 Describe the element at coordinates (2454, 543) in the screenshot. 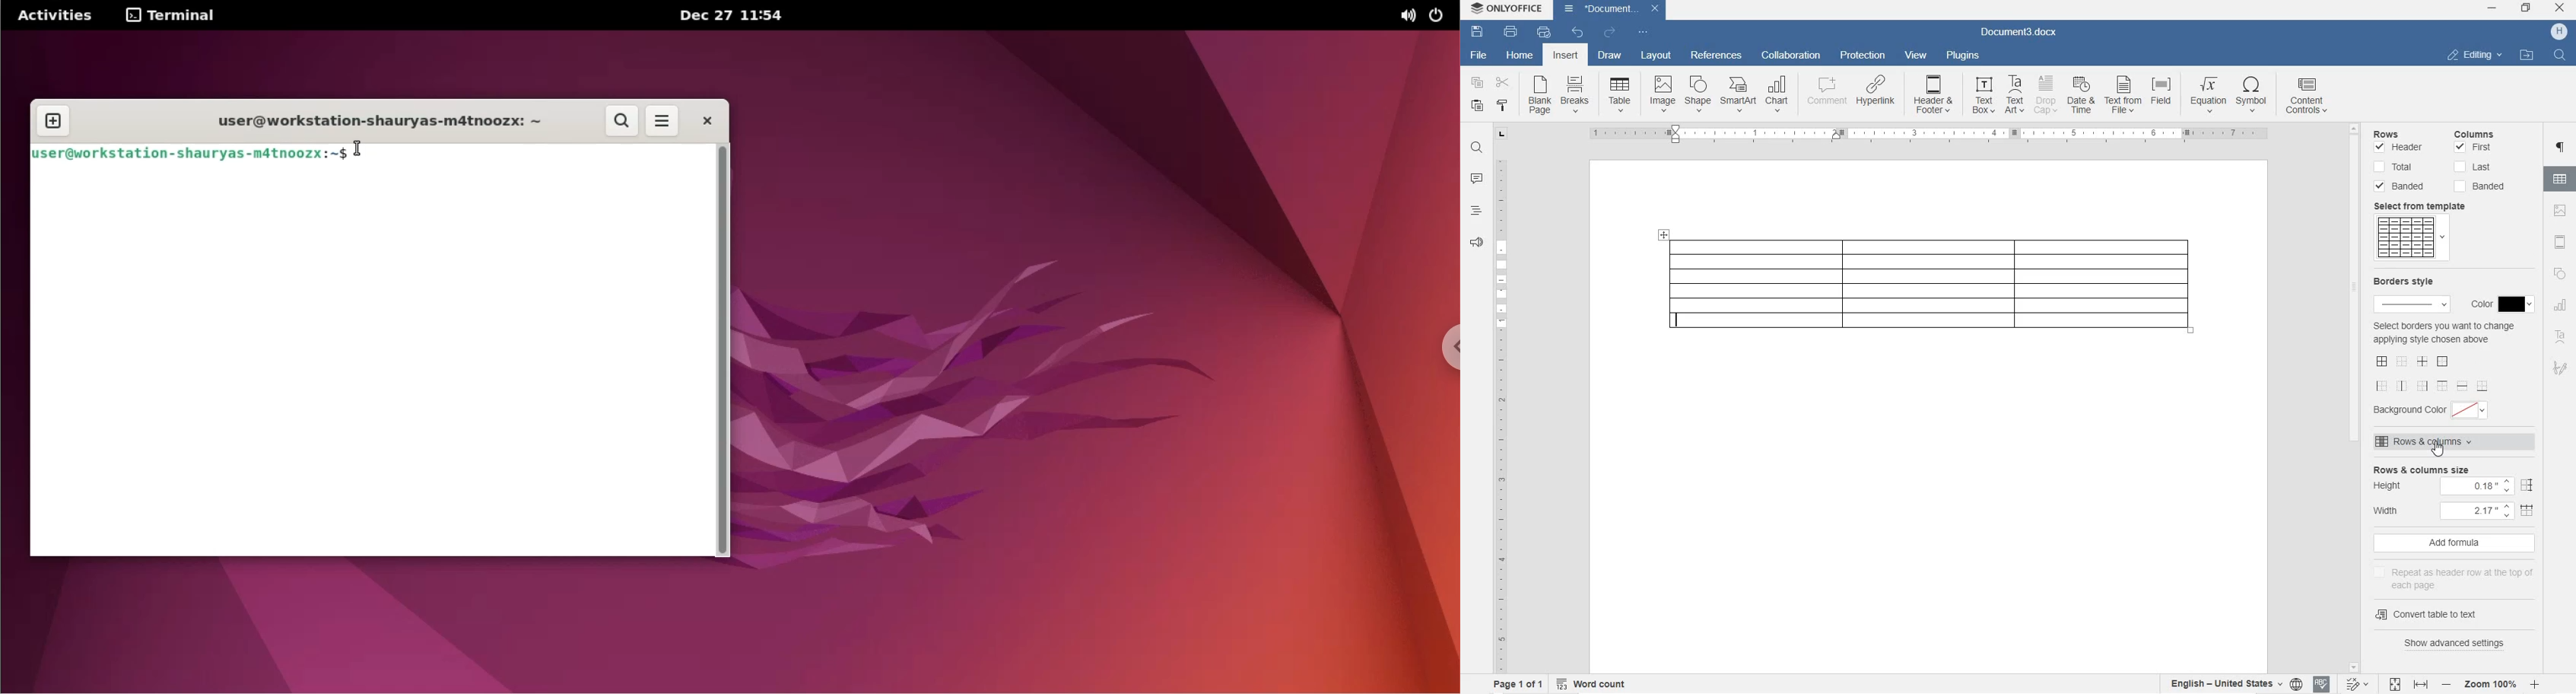

I see `add formula` at that location.